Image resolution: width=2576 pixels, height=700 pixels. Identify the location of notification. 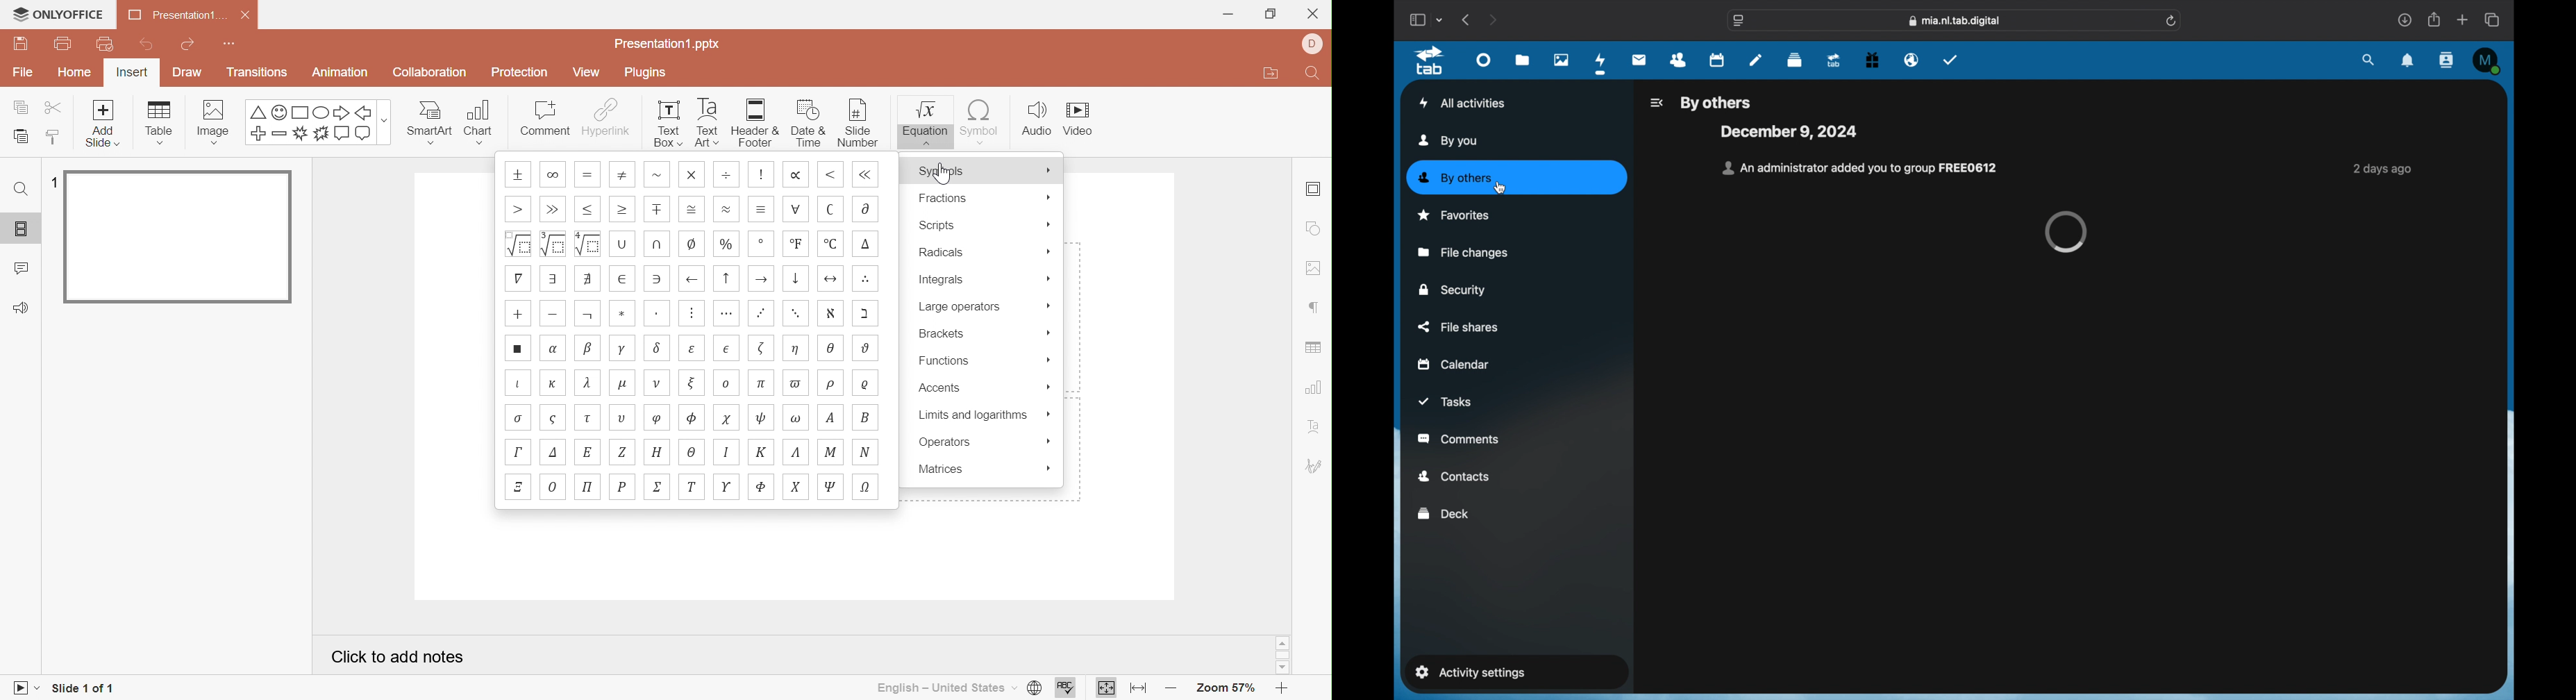
(1860, 167).